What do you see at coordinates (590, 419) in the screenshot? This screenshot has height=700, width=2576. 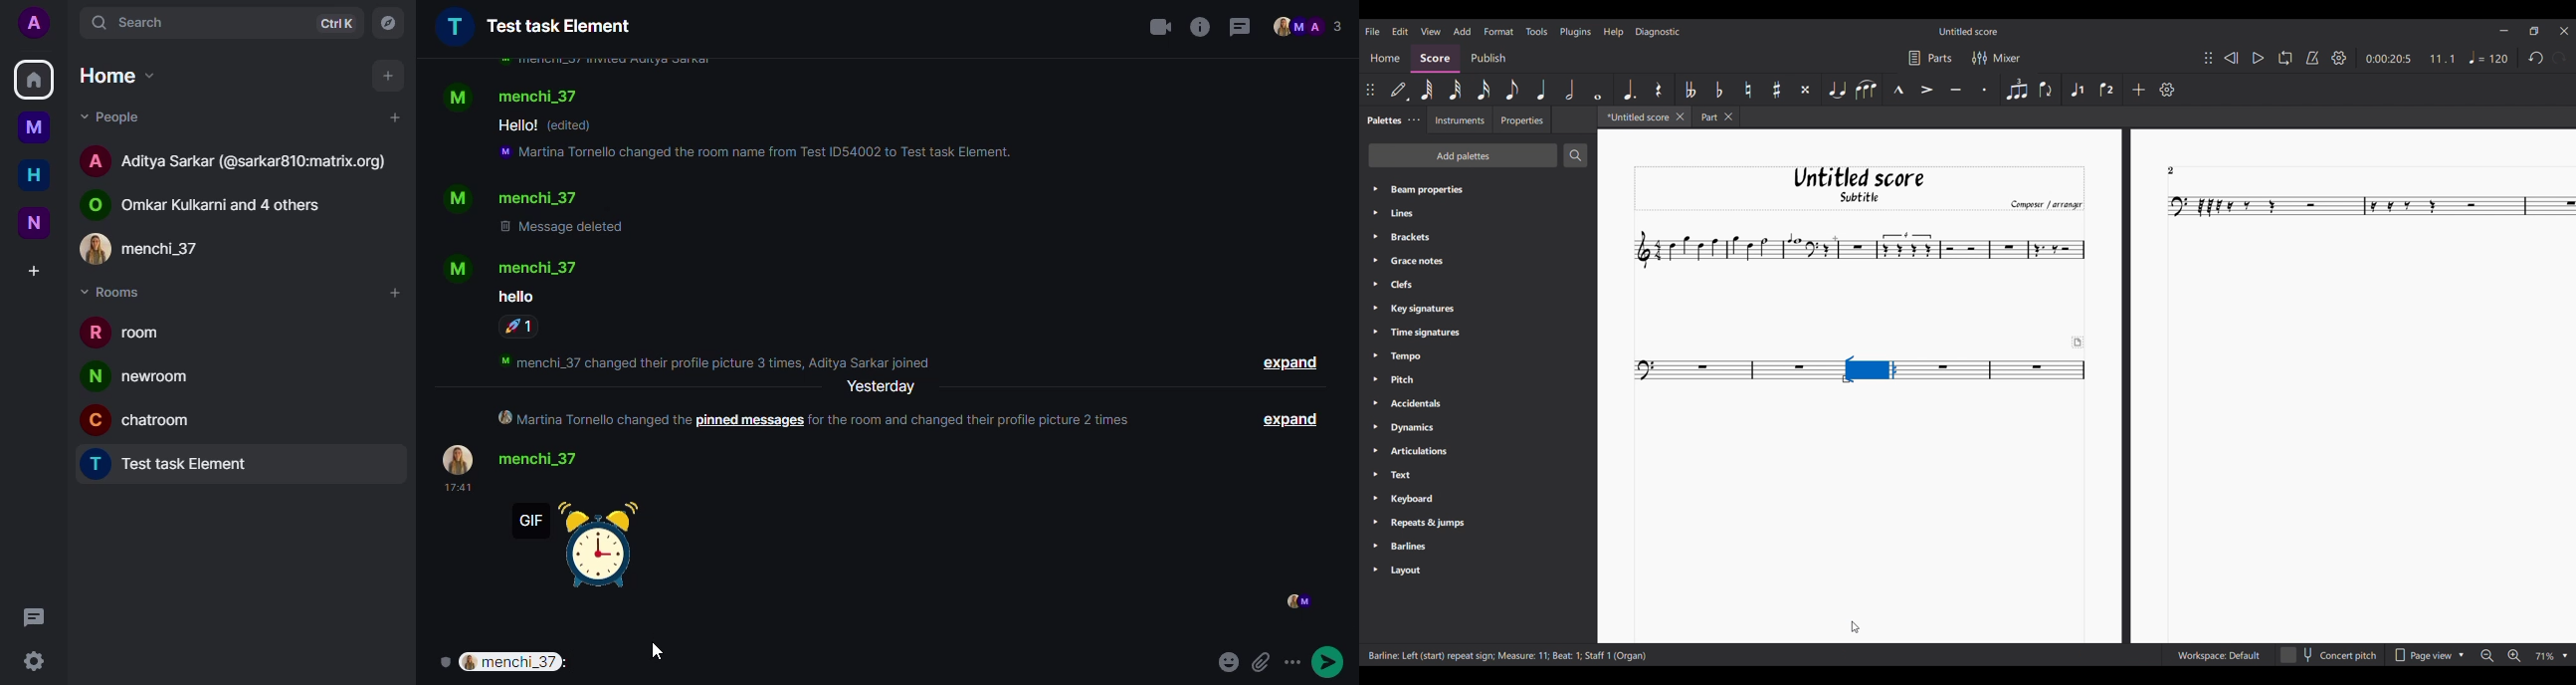 I see `Martina tornello changed` at bounding box center [590, 419].